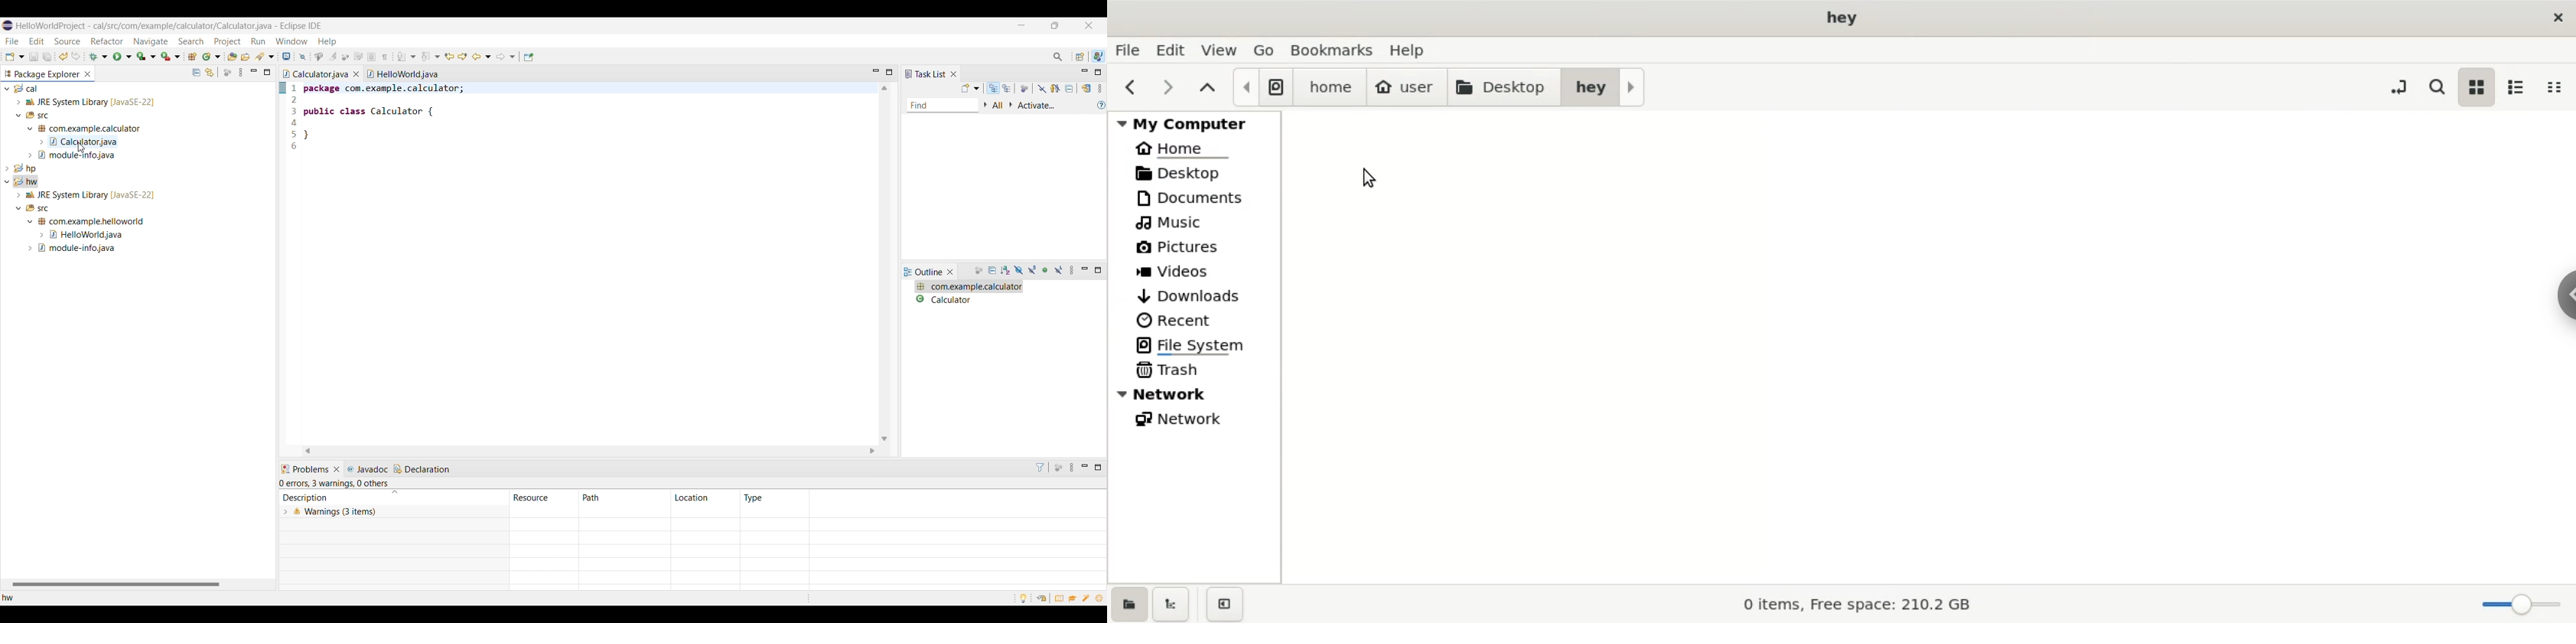 This screenshot has height=644, width=2576. I want to click on Previous annotation options, so click(431, 57).